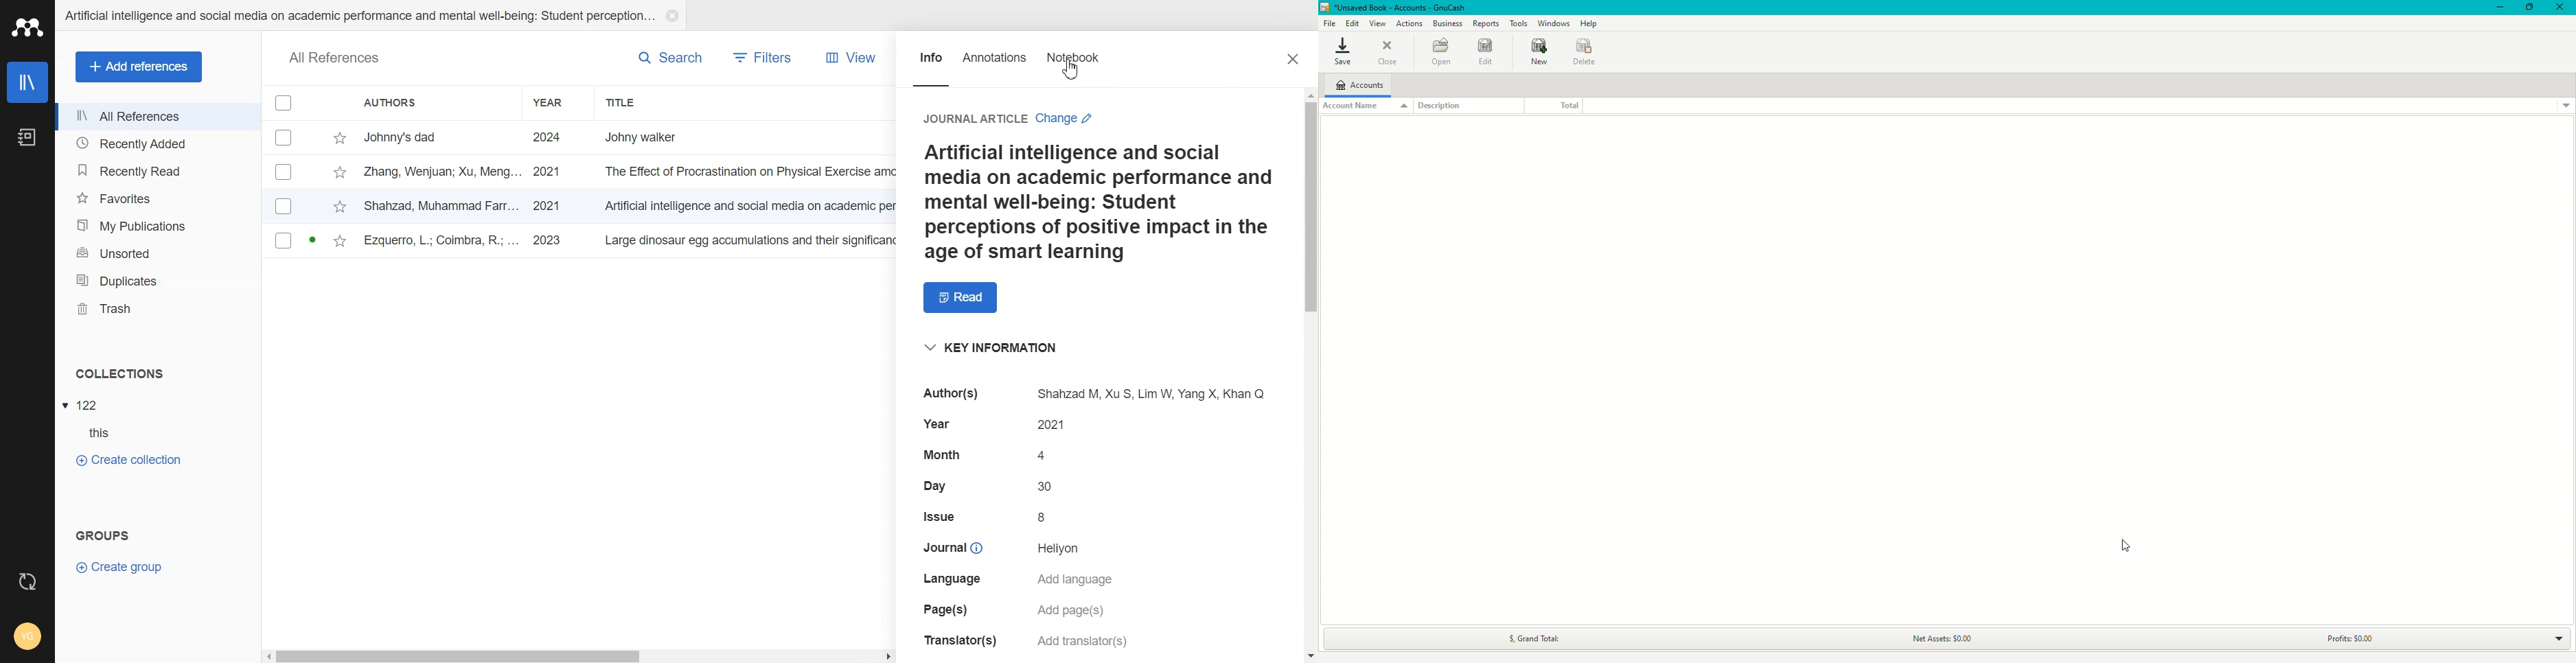  Describe the element at coordinates (340, 242) in the screenshot. I see `star` at that location.